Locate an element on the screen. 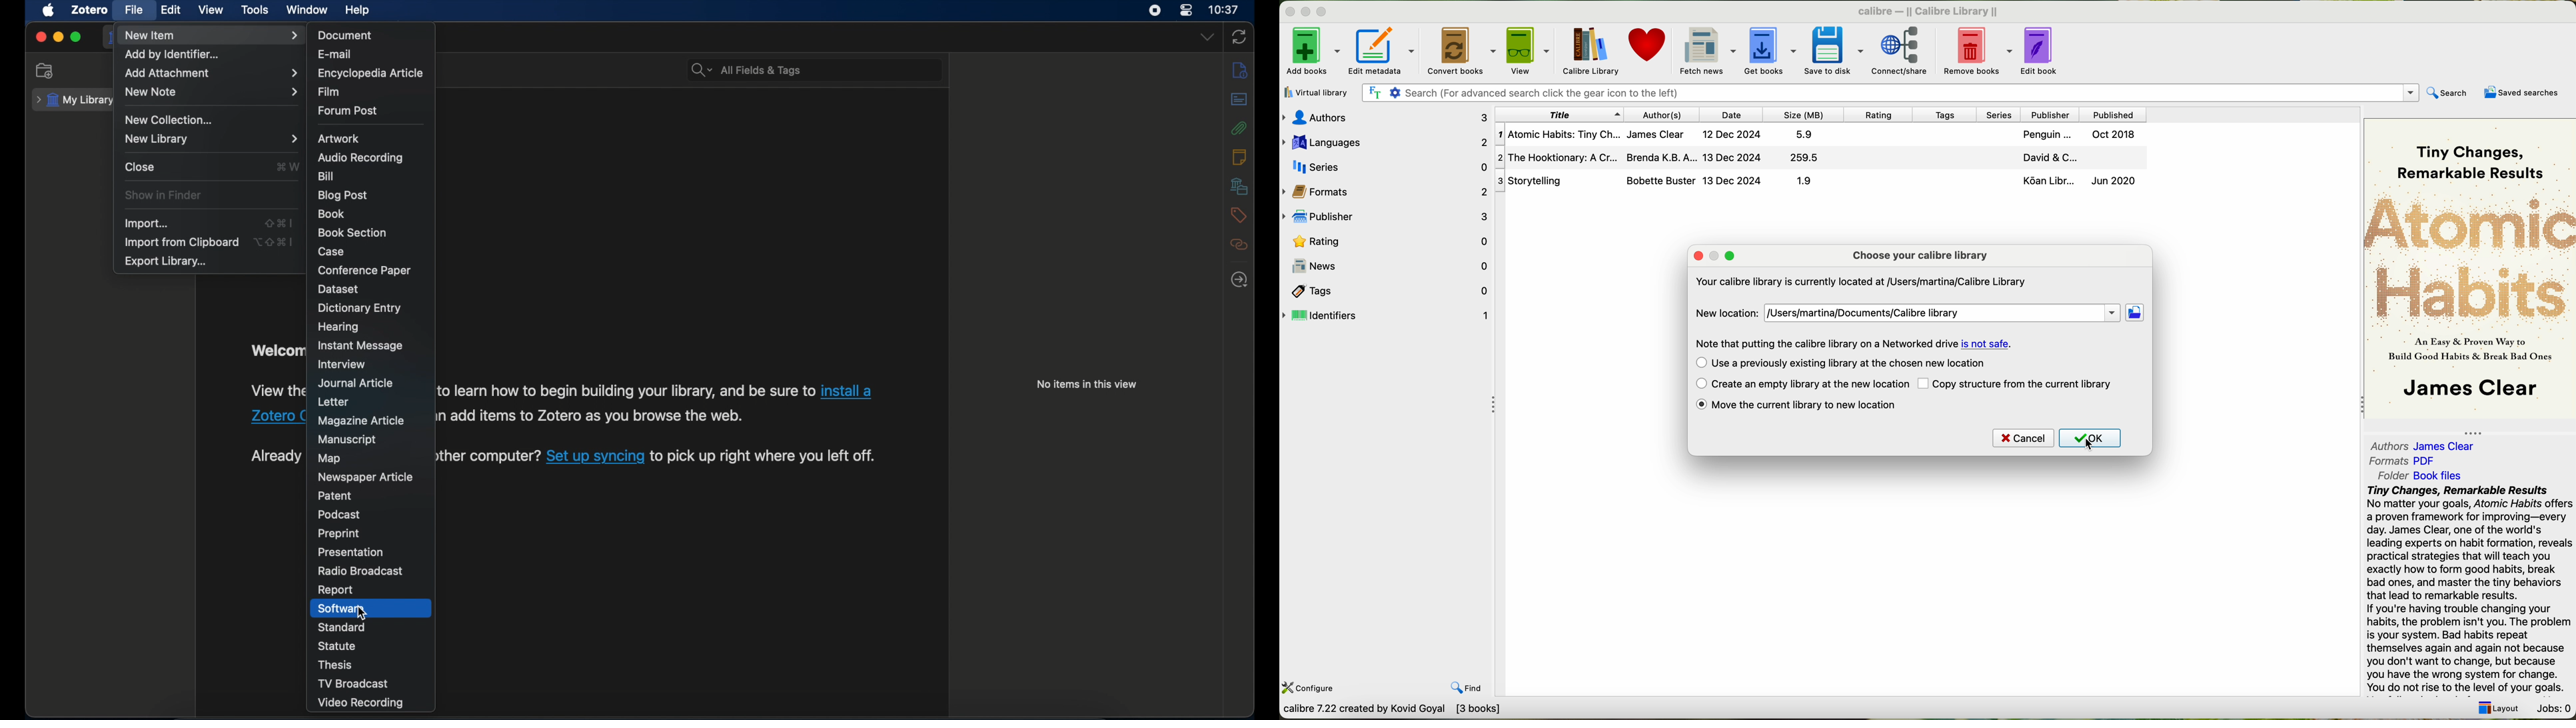 This screenshot has height=728, width=2576. instant message is located at coordinates (359, 346).